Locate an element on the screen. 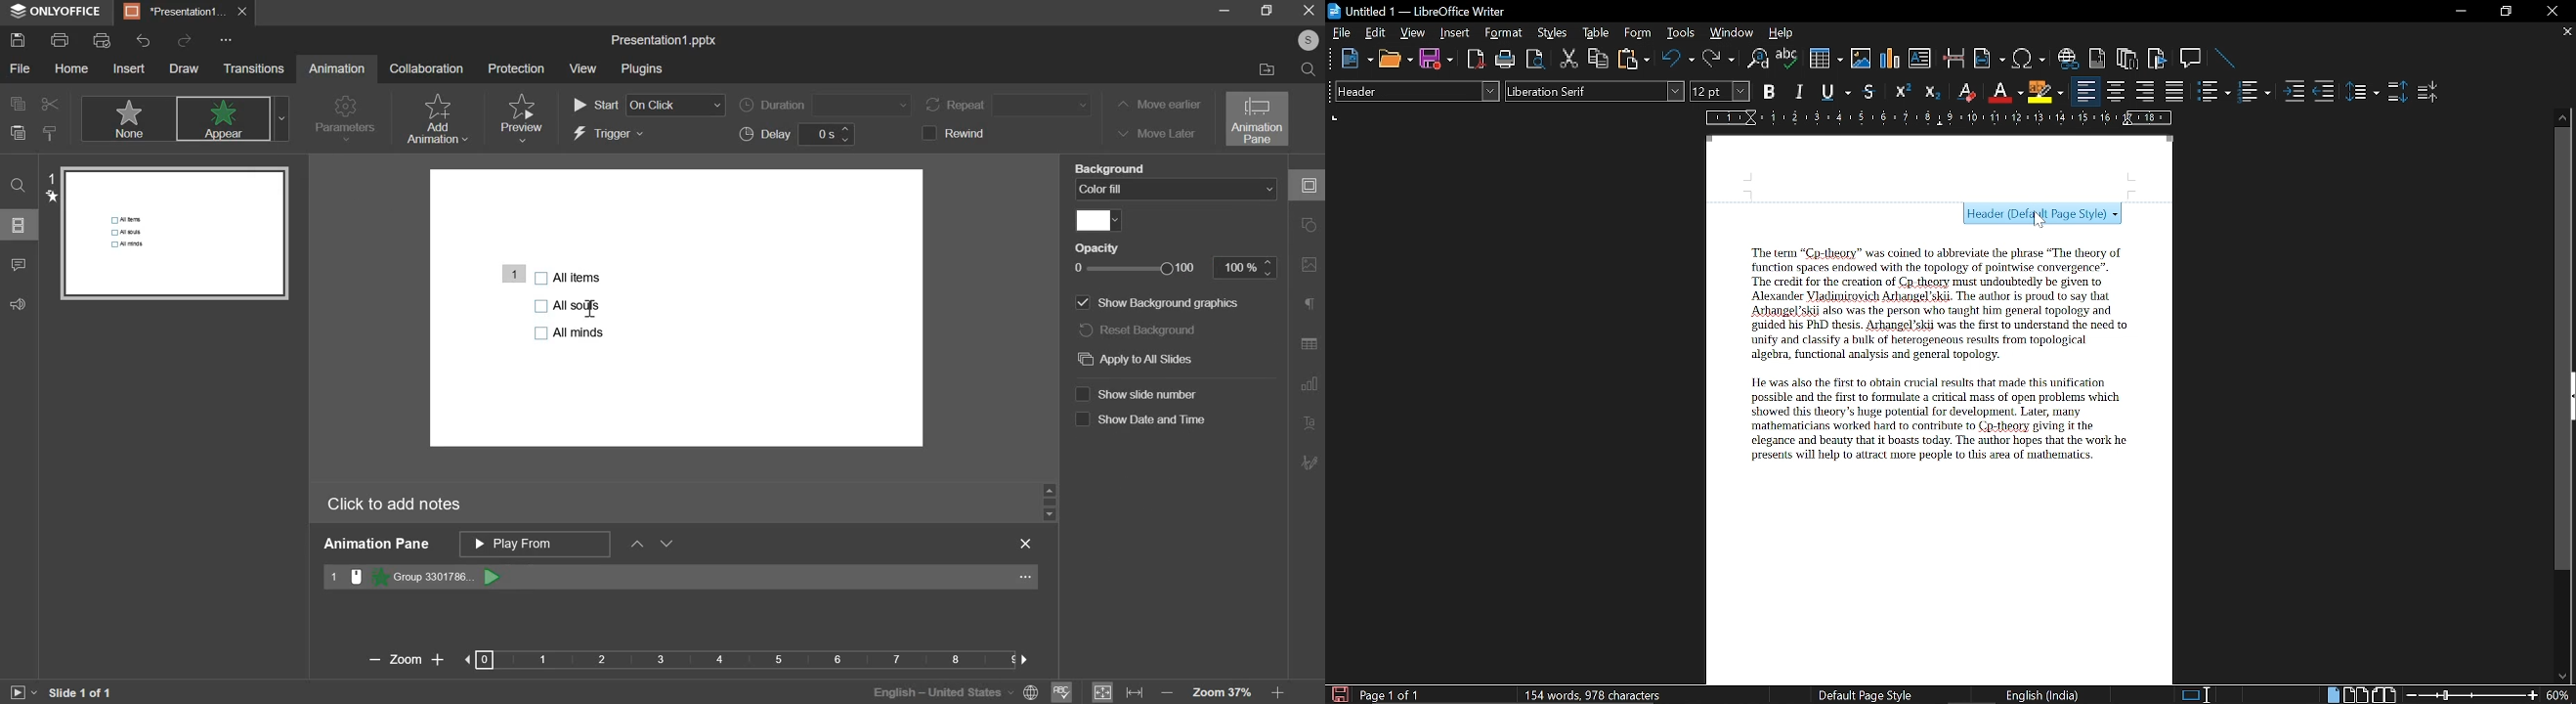 The width and height of the screenshot is (2576, 728). print preview is located at coordinates (101, 40).